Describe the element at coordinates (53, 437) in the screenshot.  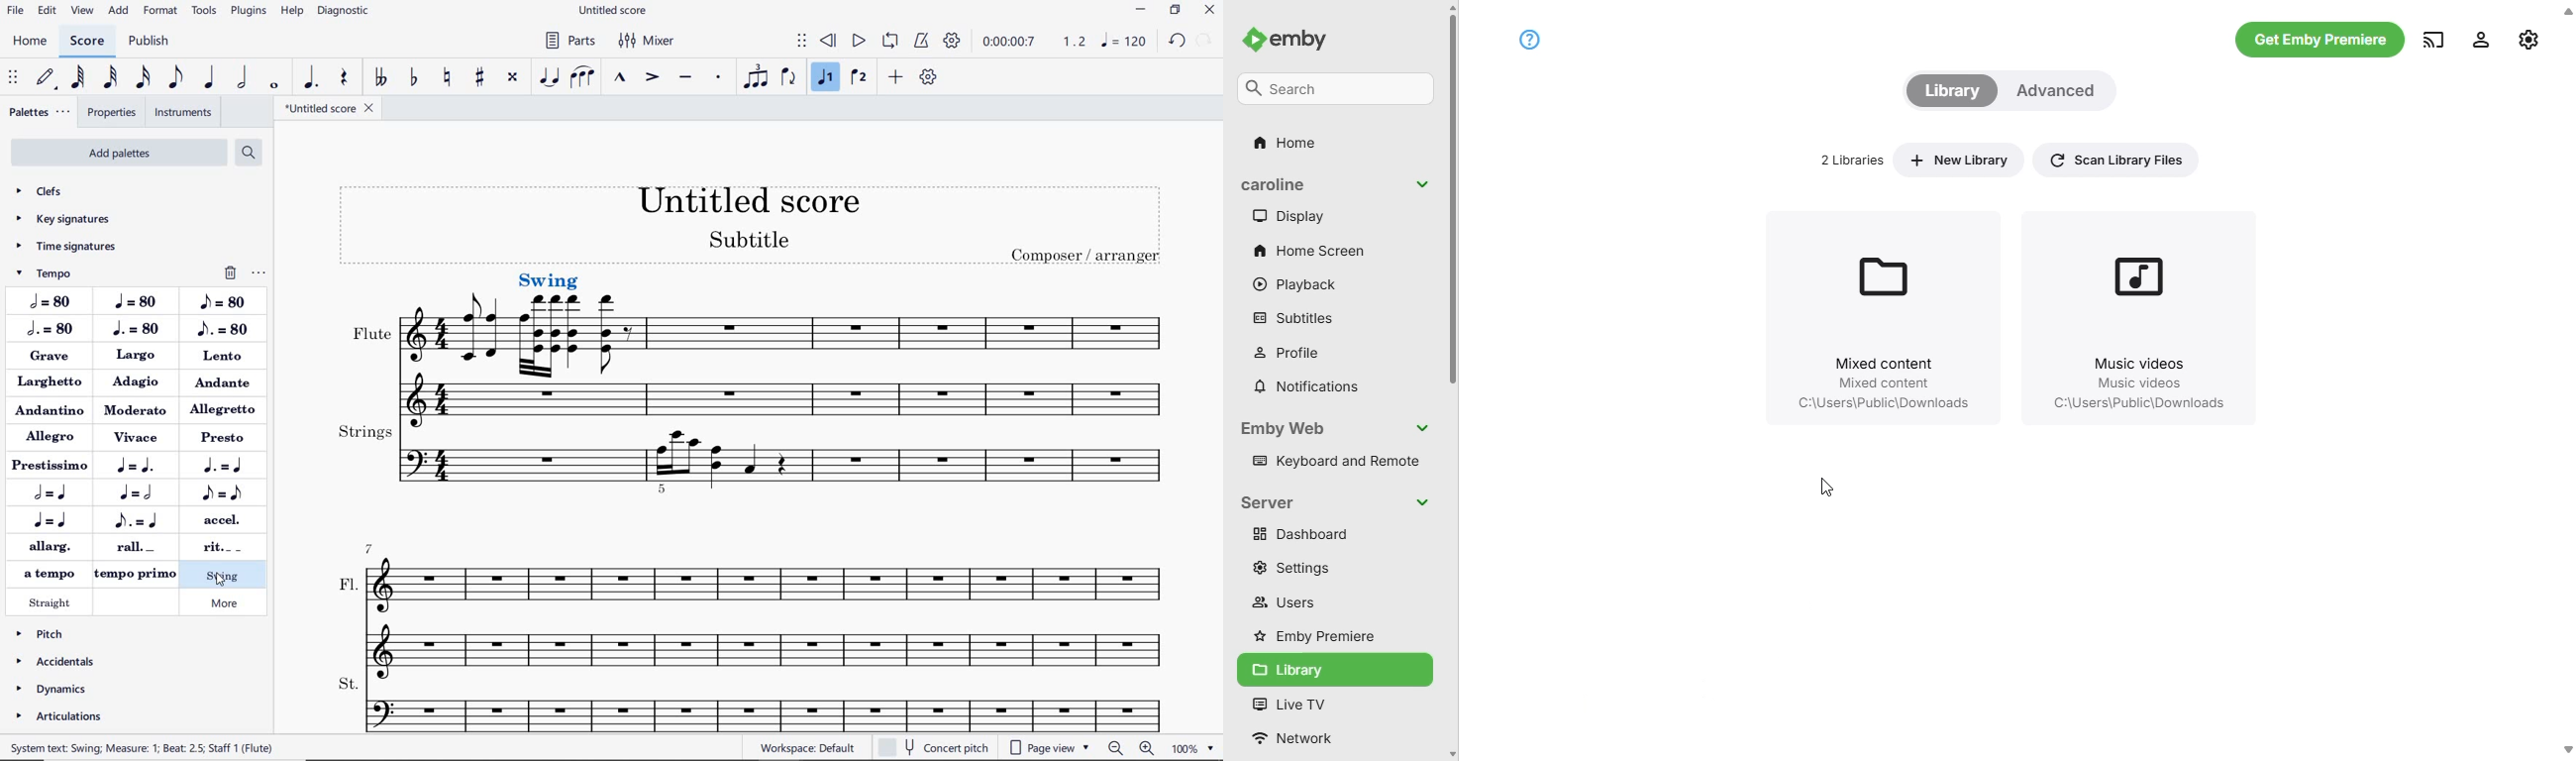
I see `ALLEGRO` at that location.